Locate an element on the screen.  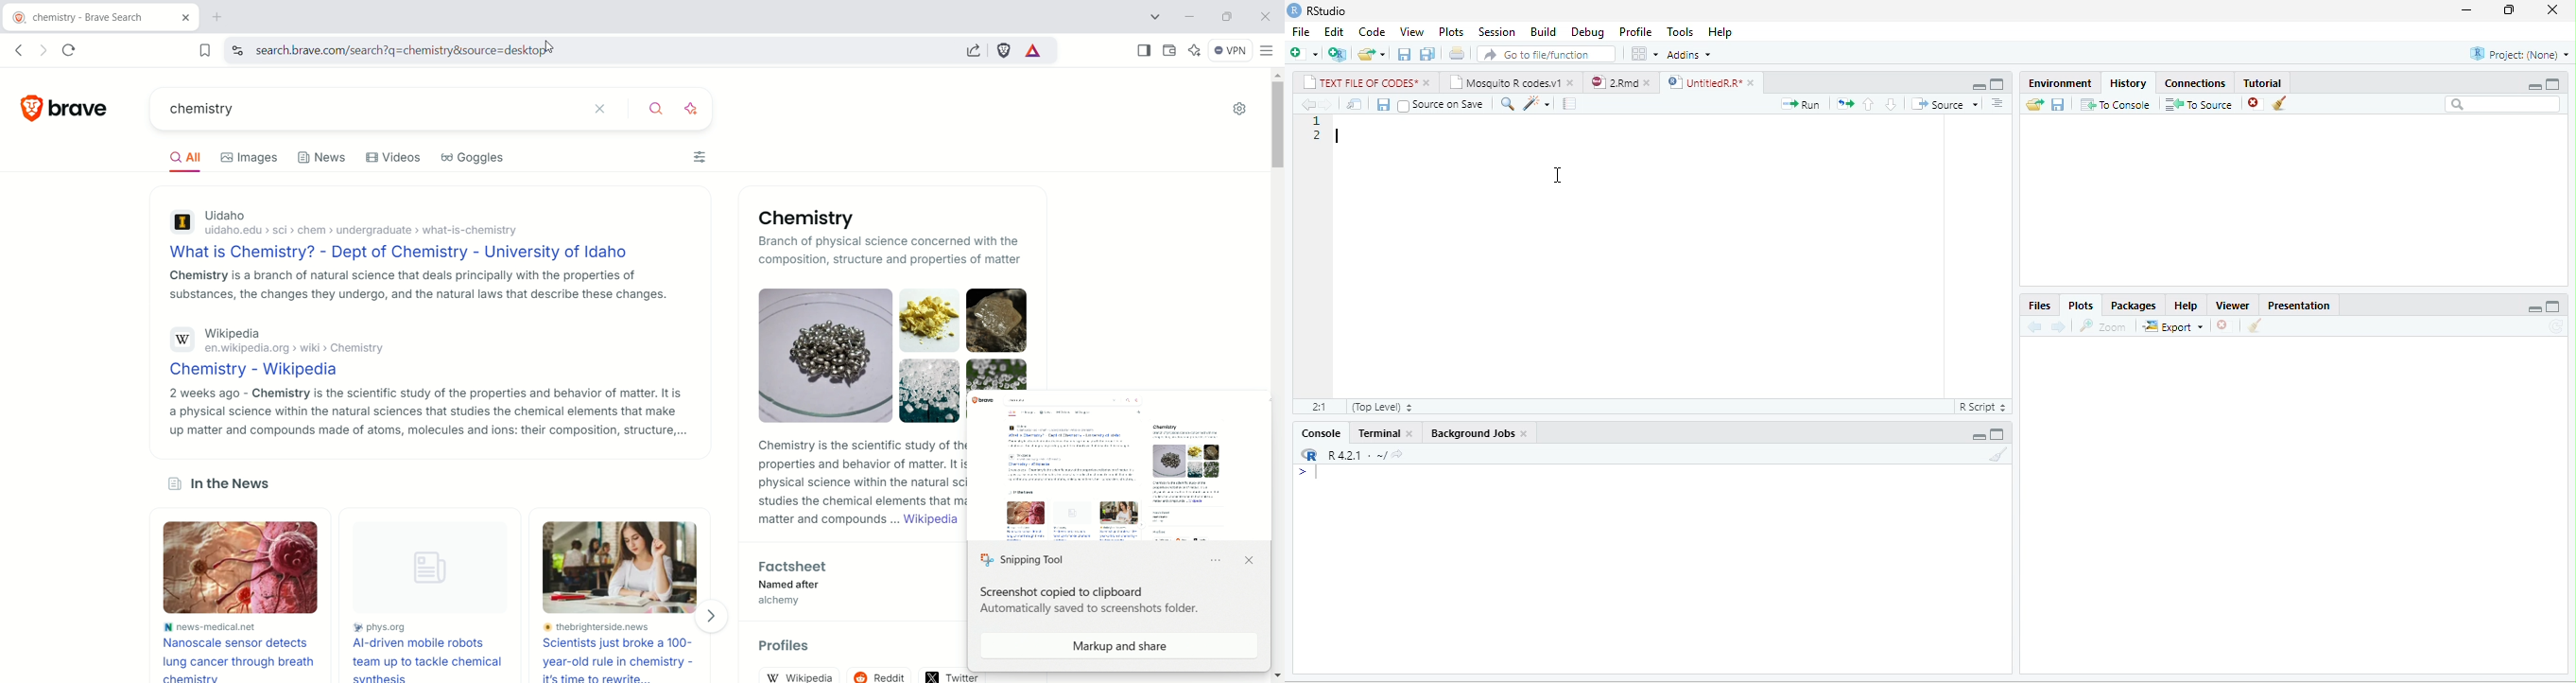
News is located at coordinates (323, 161).